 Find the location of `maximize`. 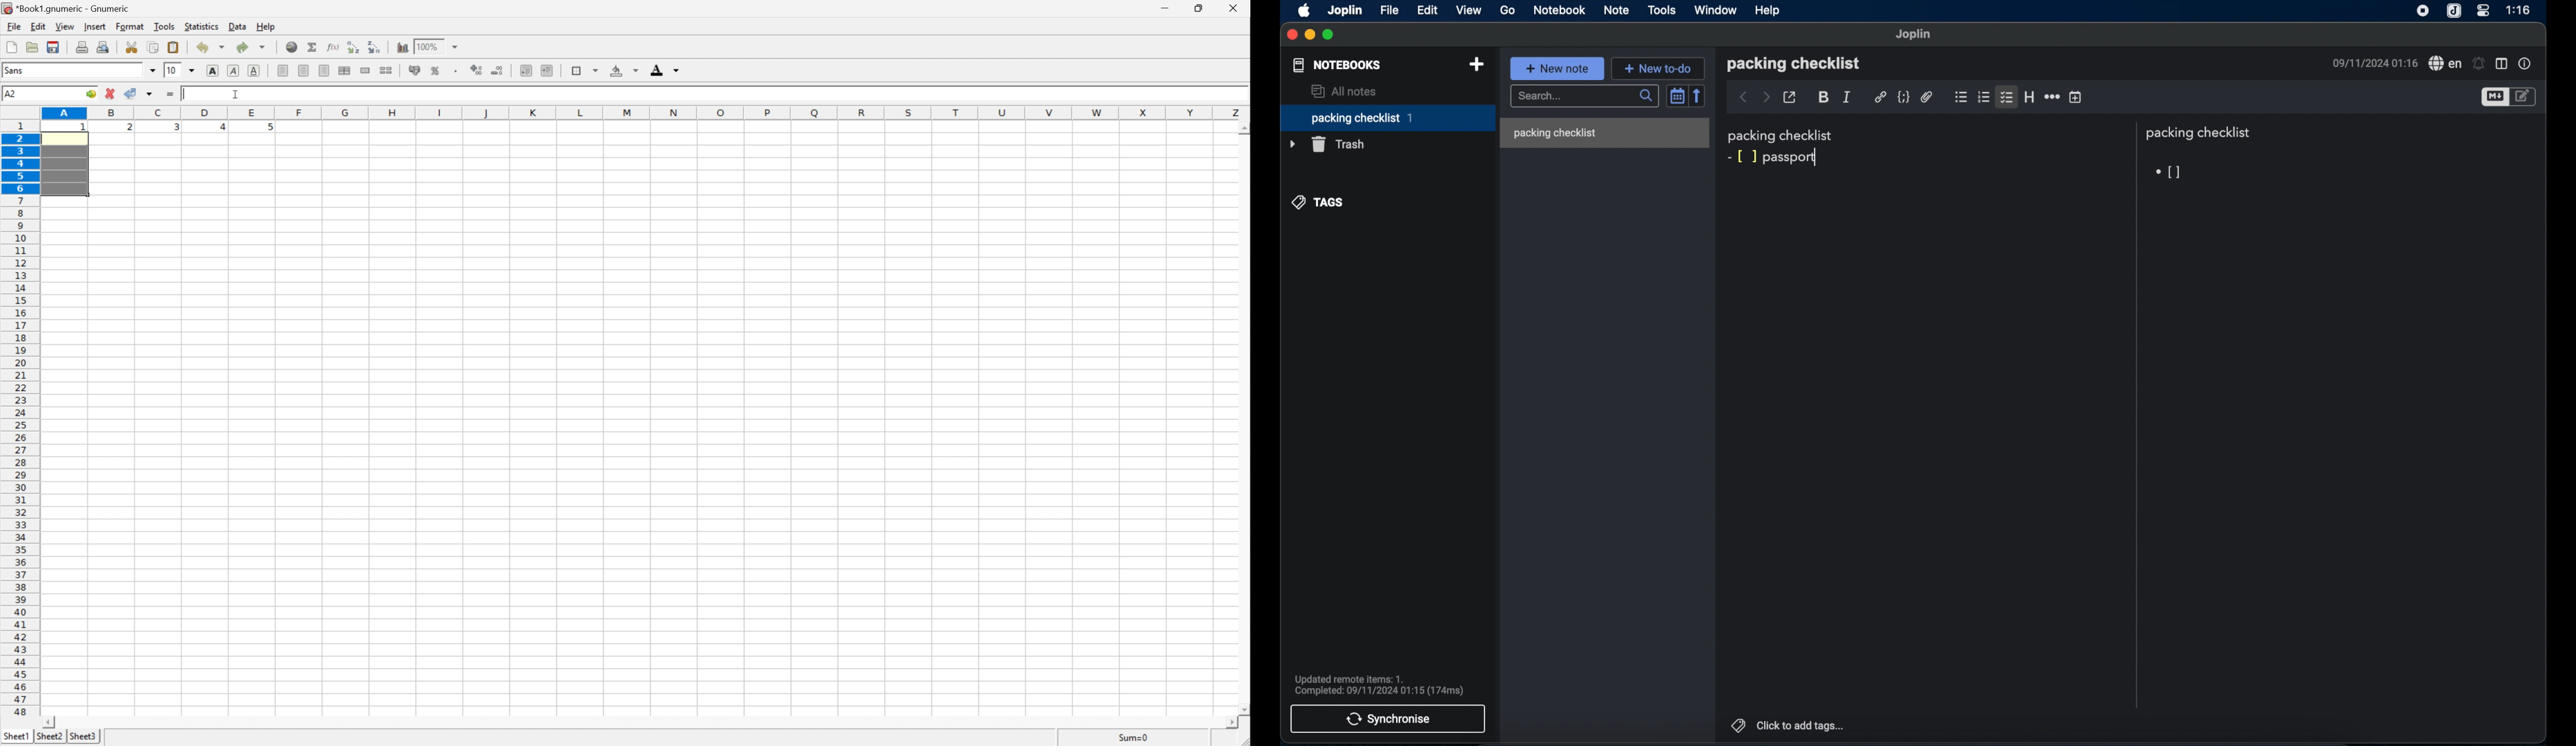

maximize is located at coordinates (1329, 35).